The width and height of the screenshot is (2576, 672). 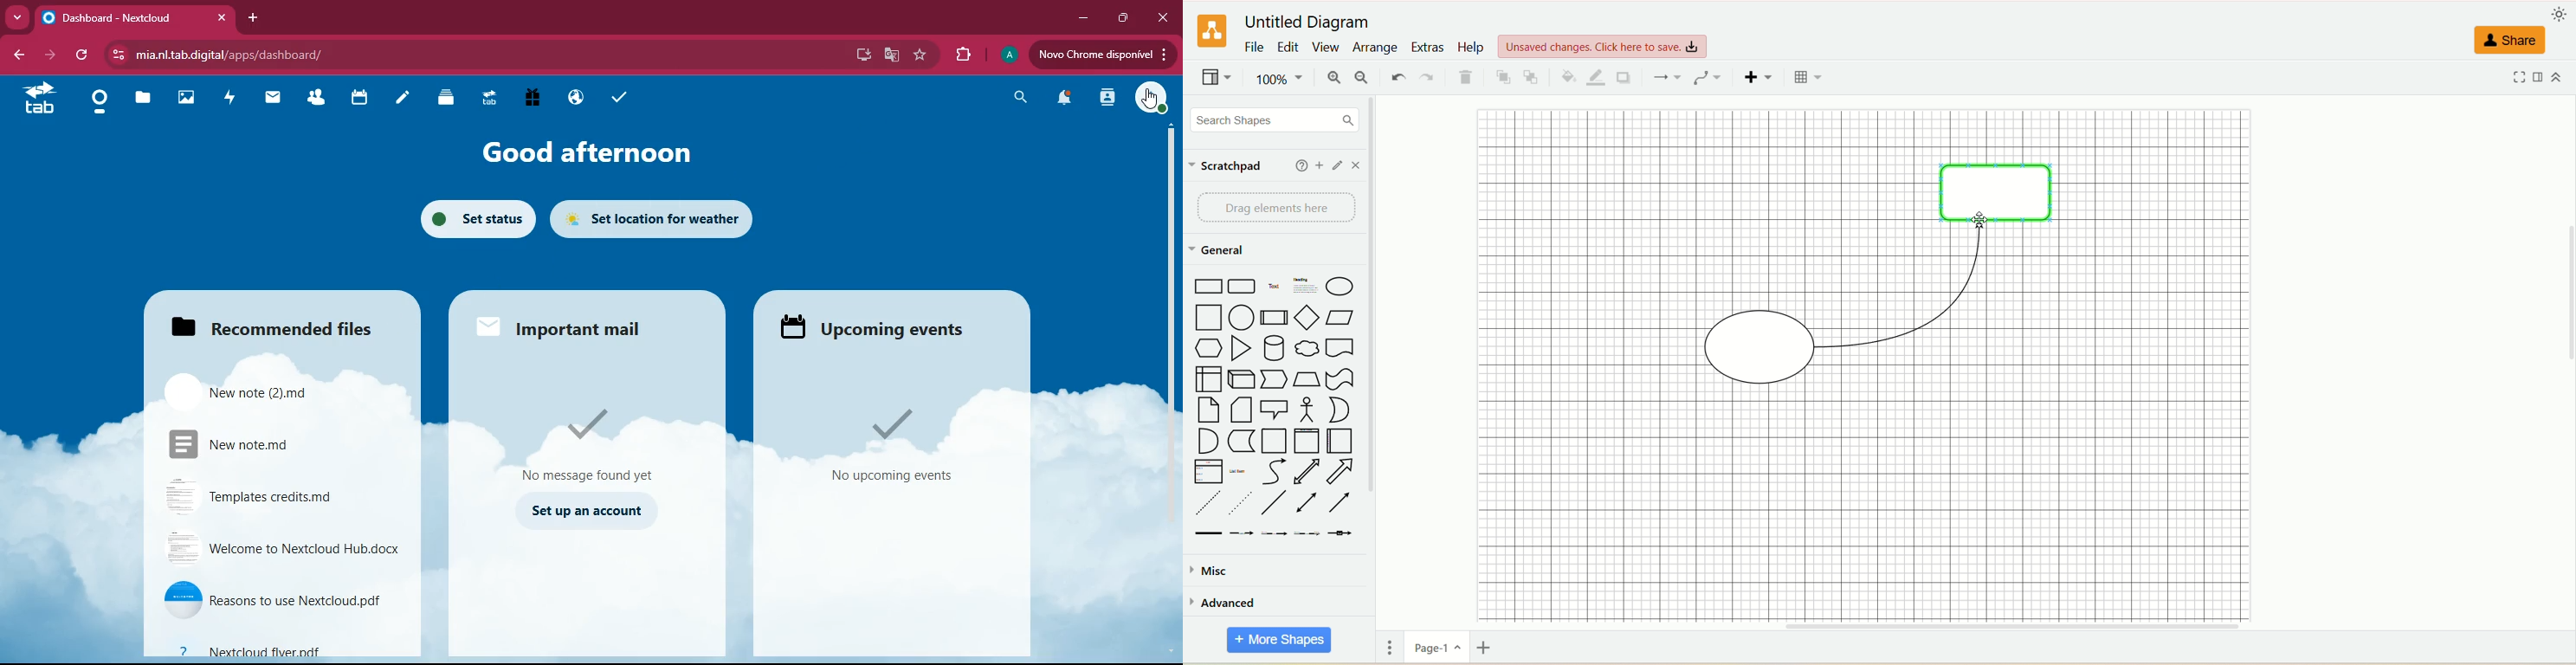 I want to click on notes, so click(x=405, y=100).